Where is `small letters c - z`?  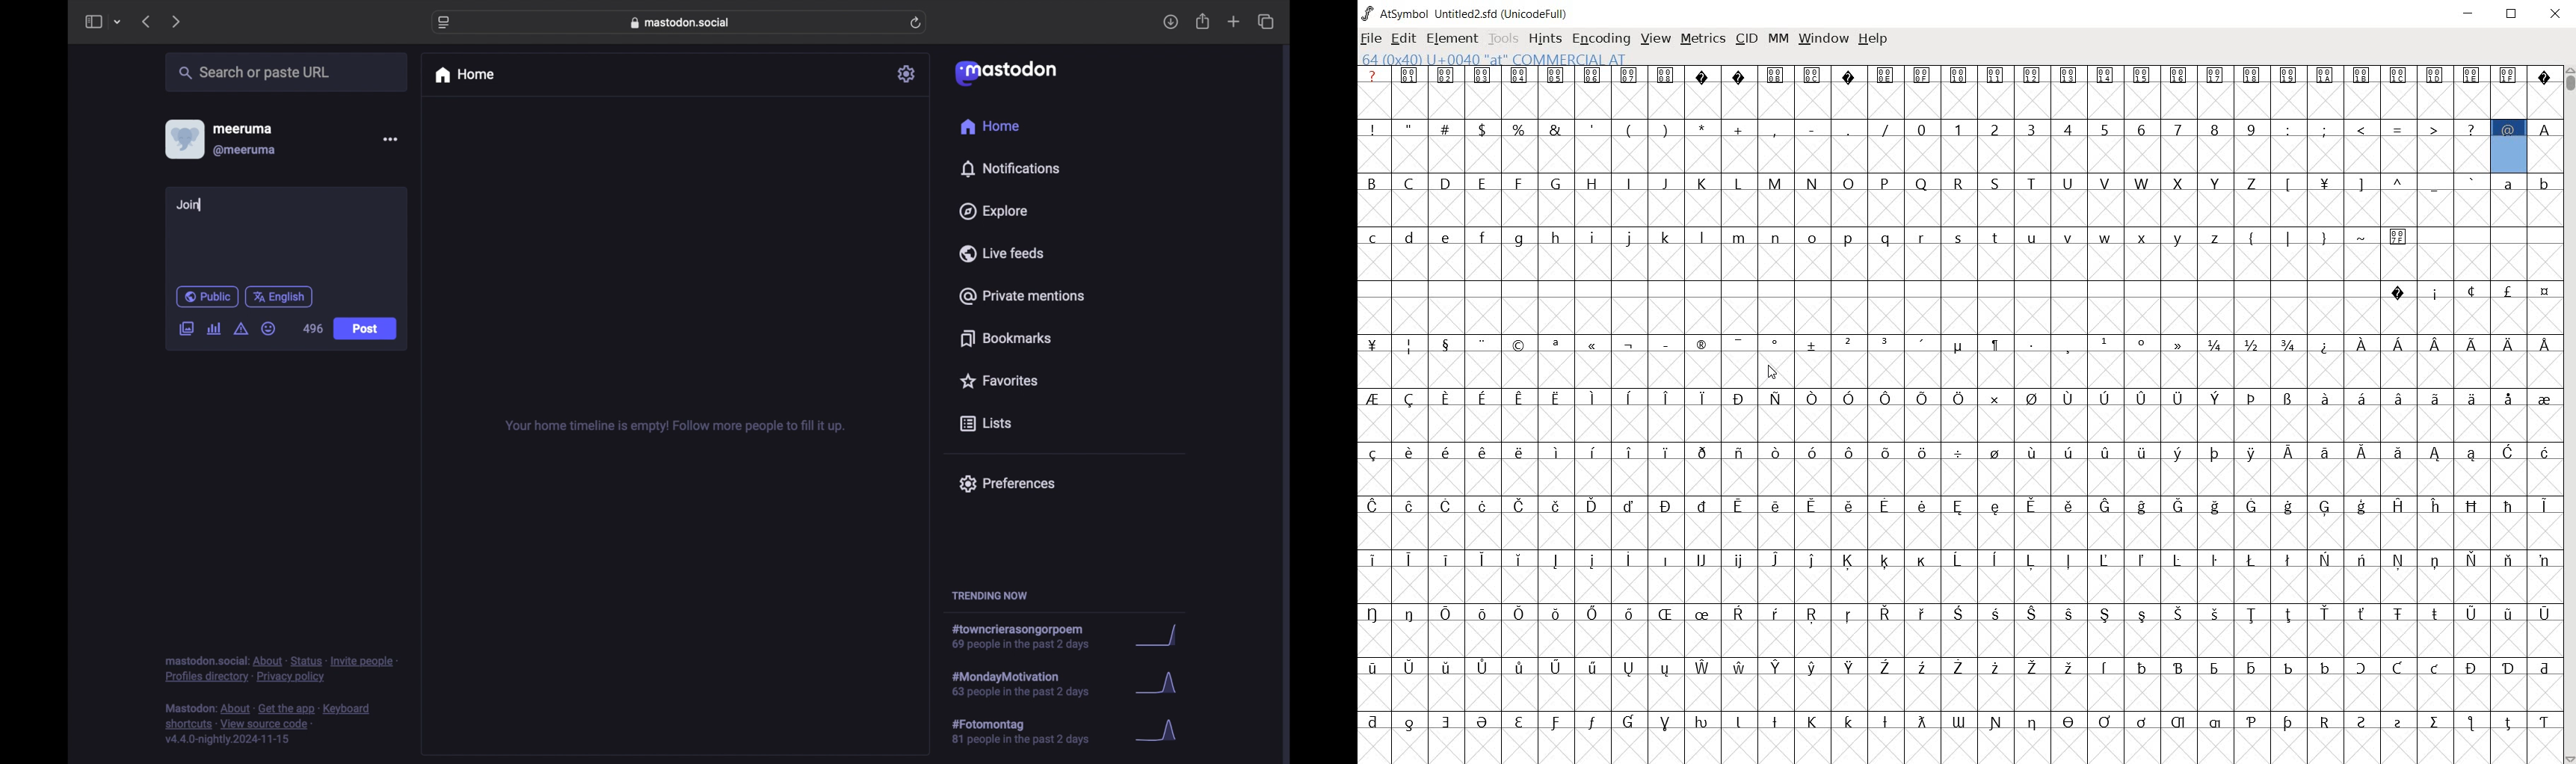
small letters c - z is located at coordinates (1795, 235).